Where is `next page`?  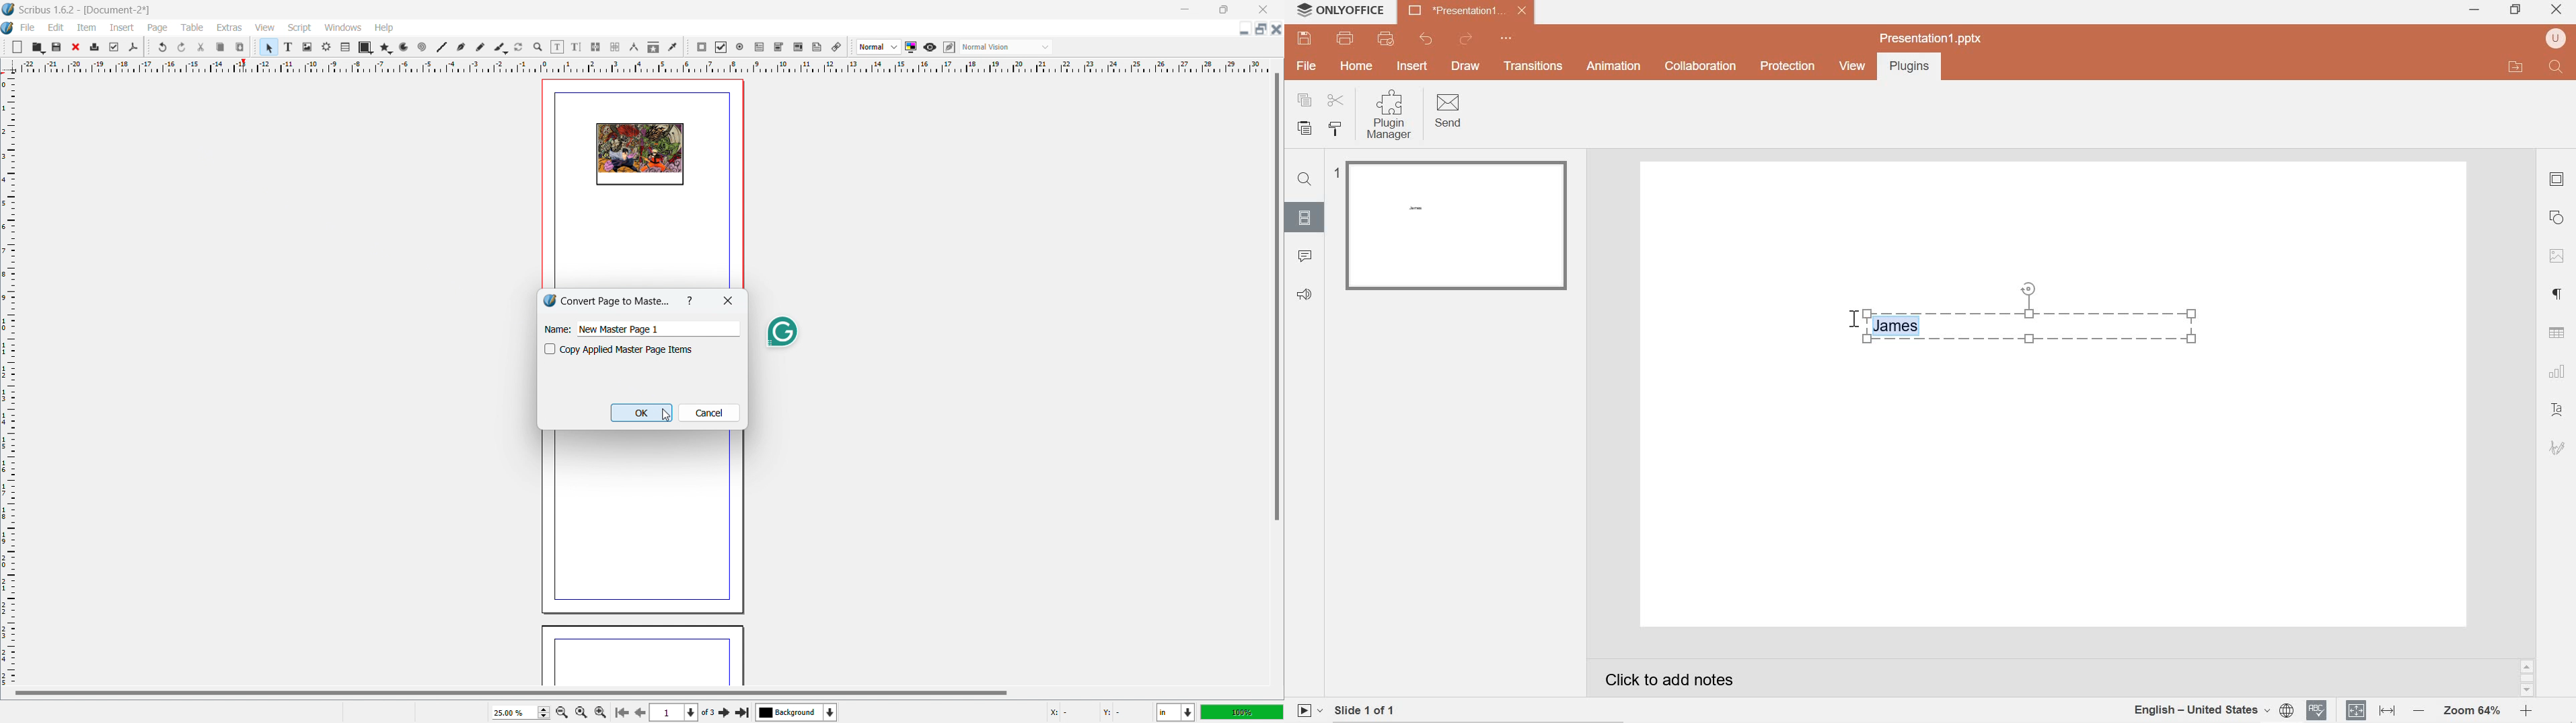 next page is located at coordinates (725, 712).